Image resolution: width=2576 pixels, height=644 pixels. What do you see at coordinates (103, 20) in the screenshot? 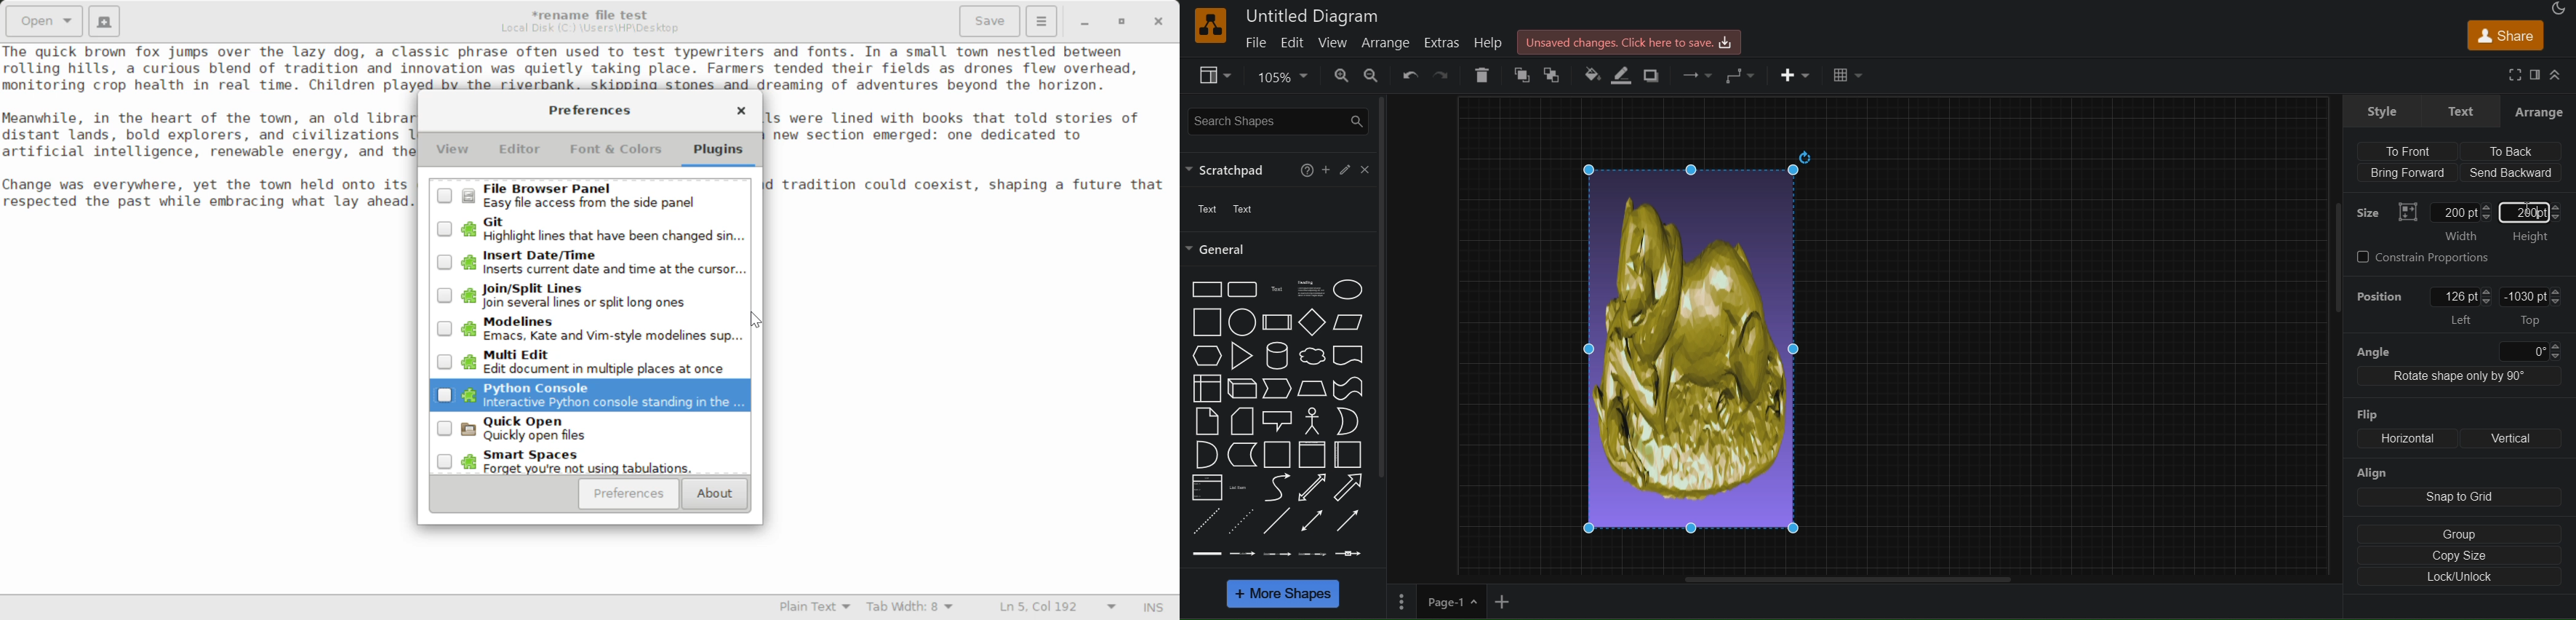
I see `Create New Document` at bounding box center [103, 20].